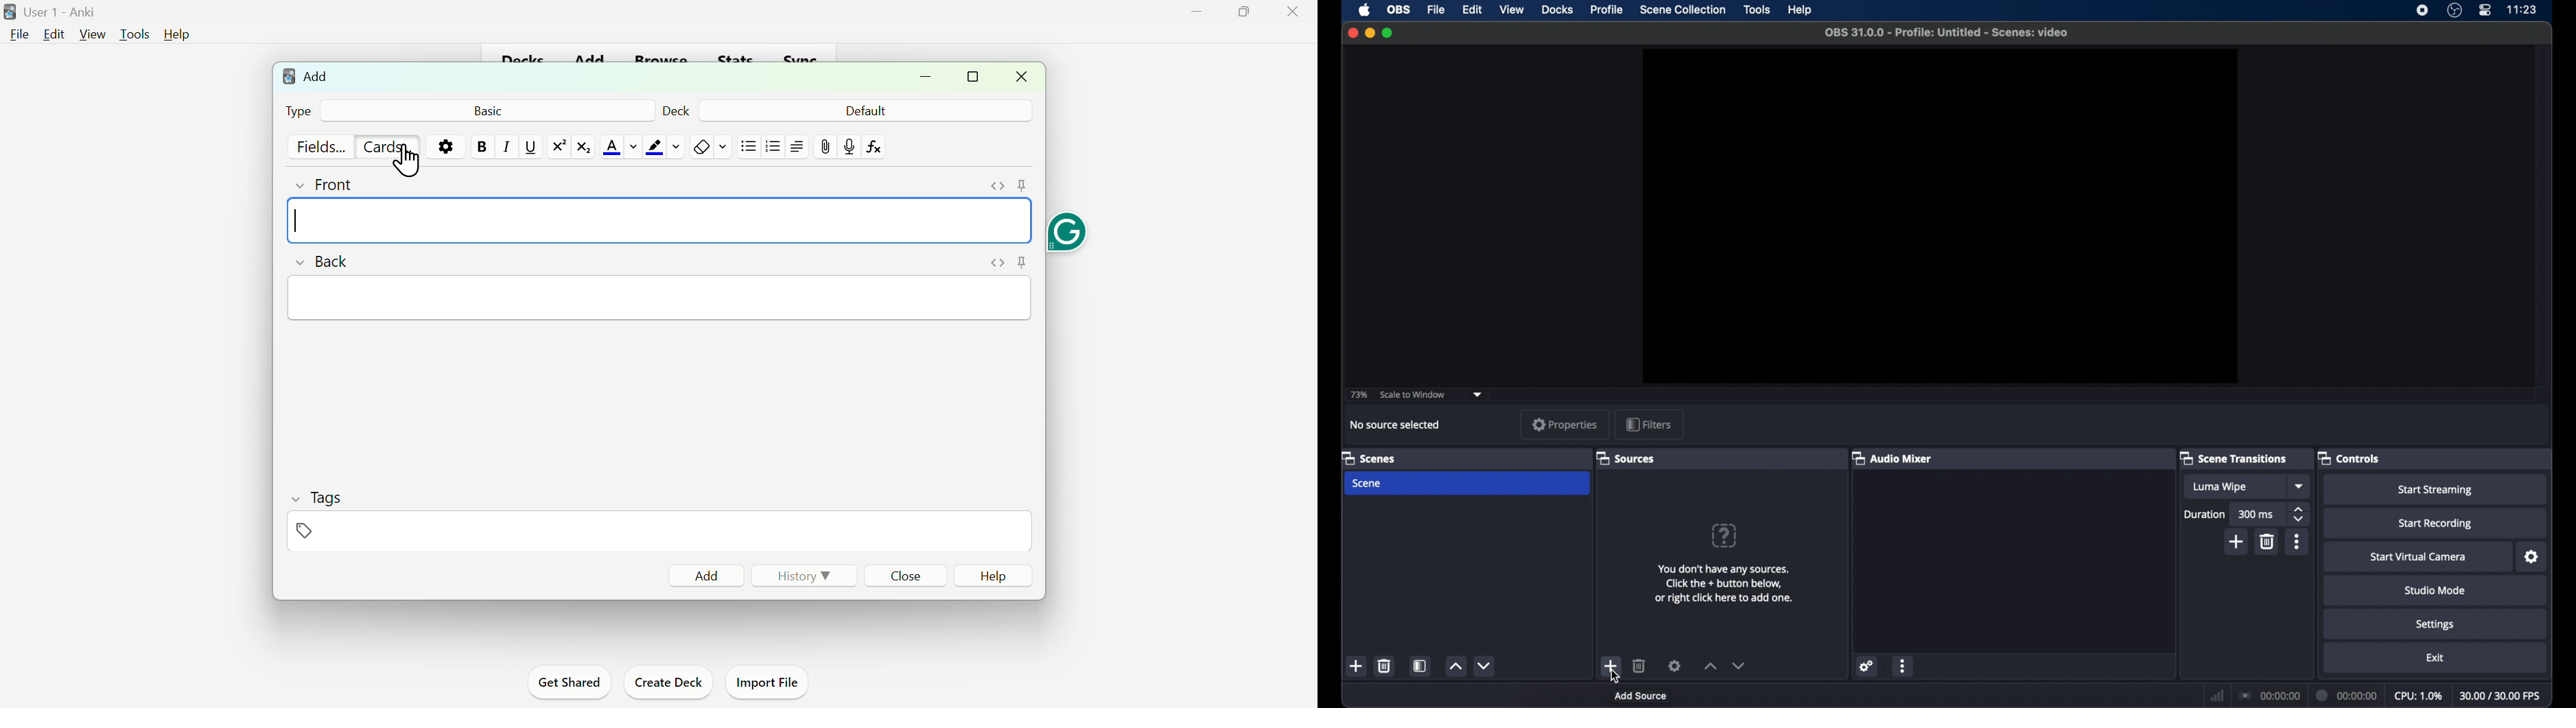 The image size is (2576, 728). I want to click on type space, so click(658, 297).